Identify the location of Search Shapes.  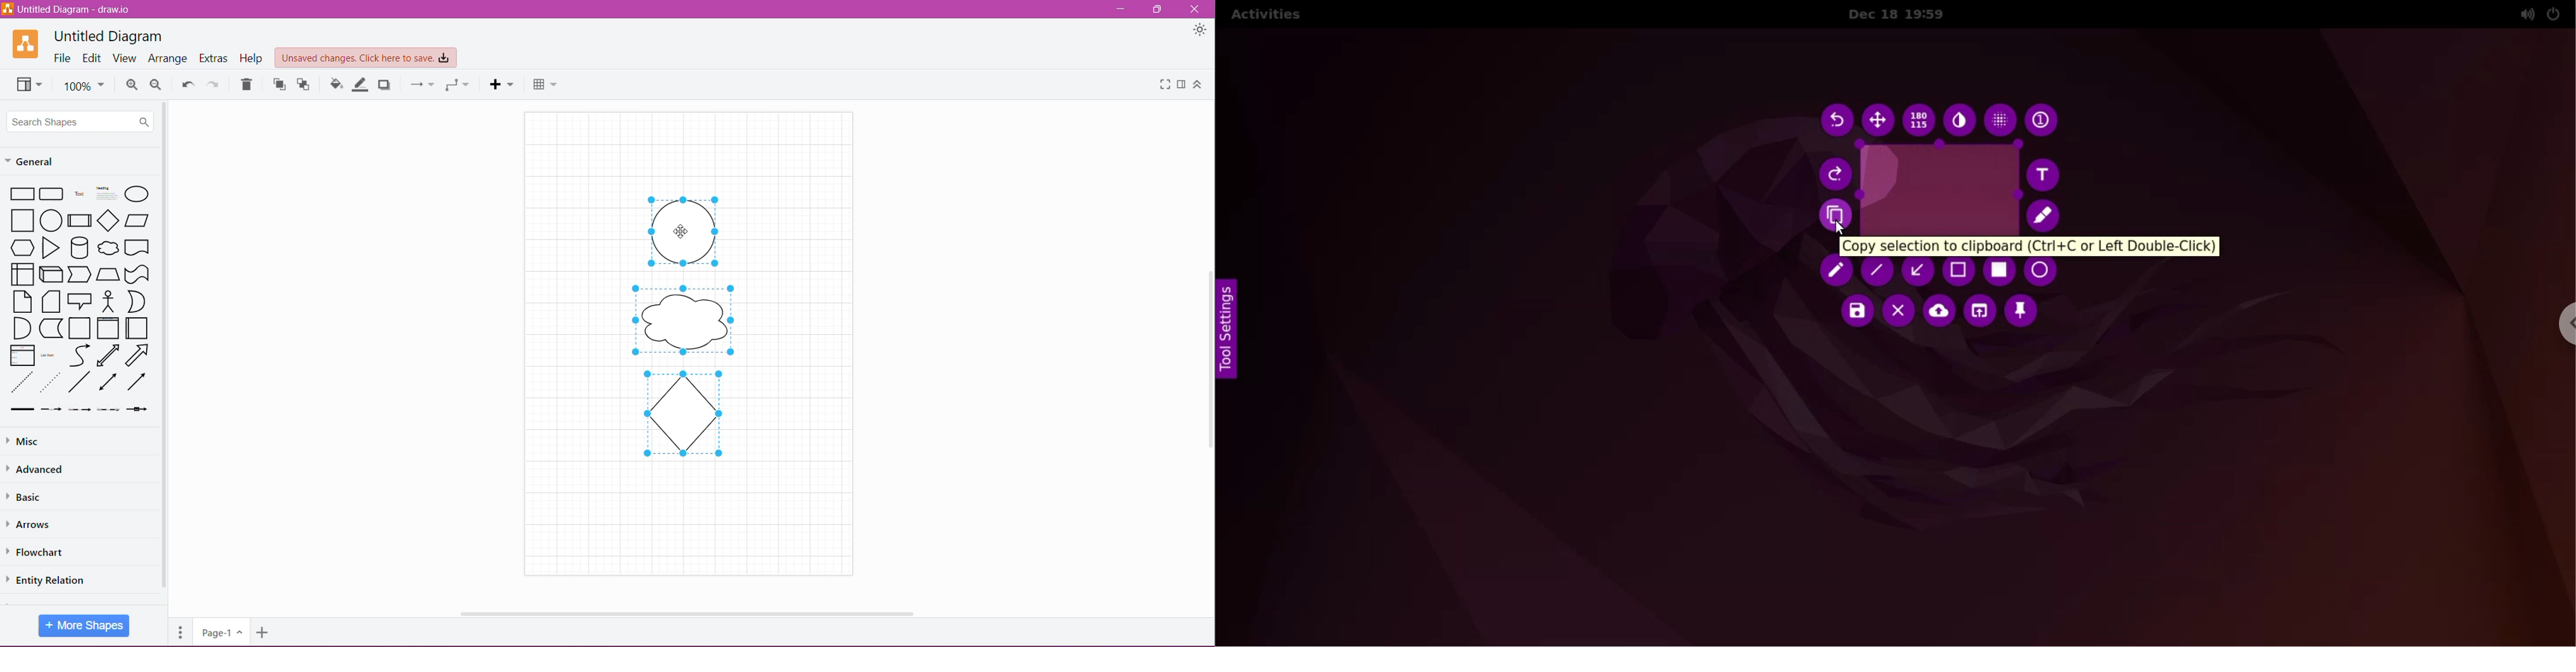
(81, 121).